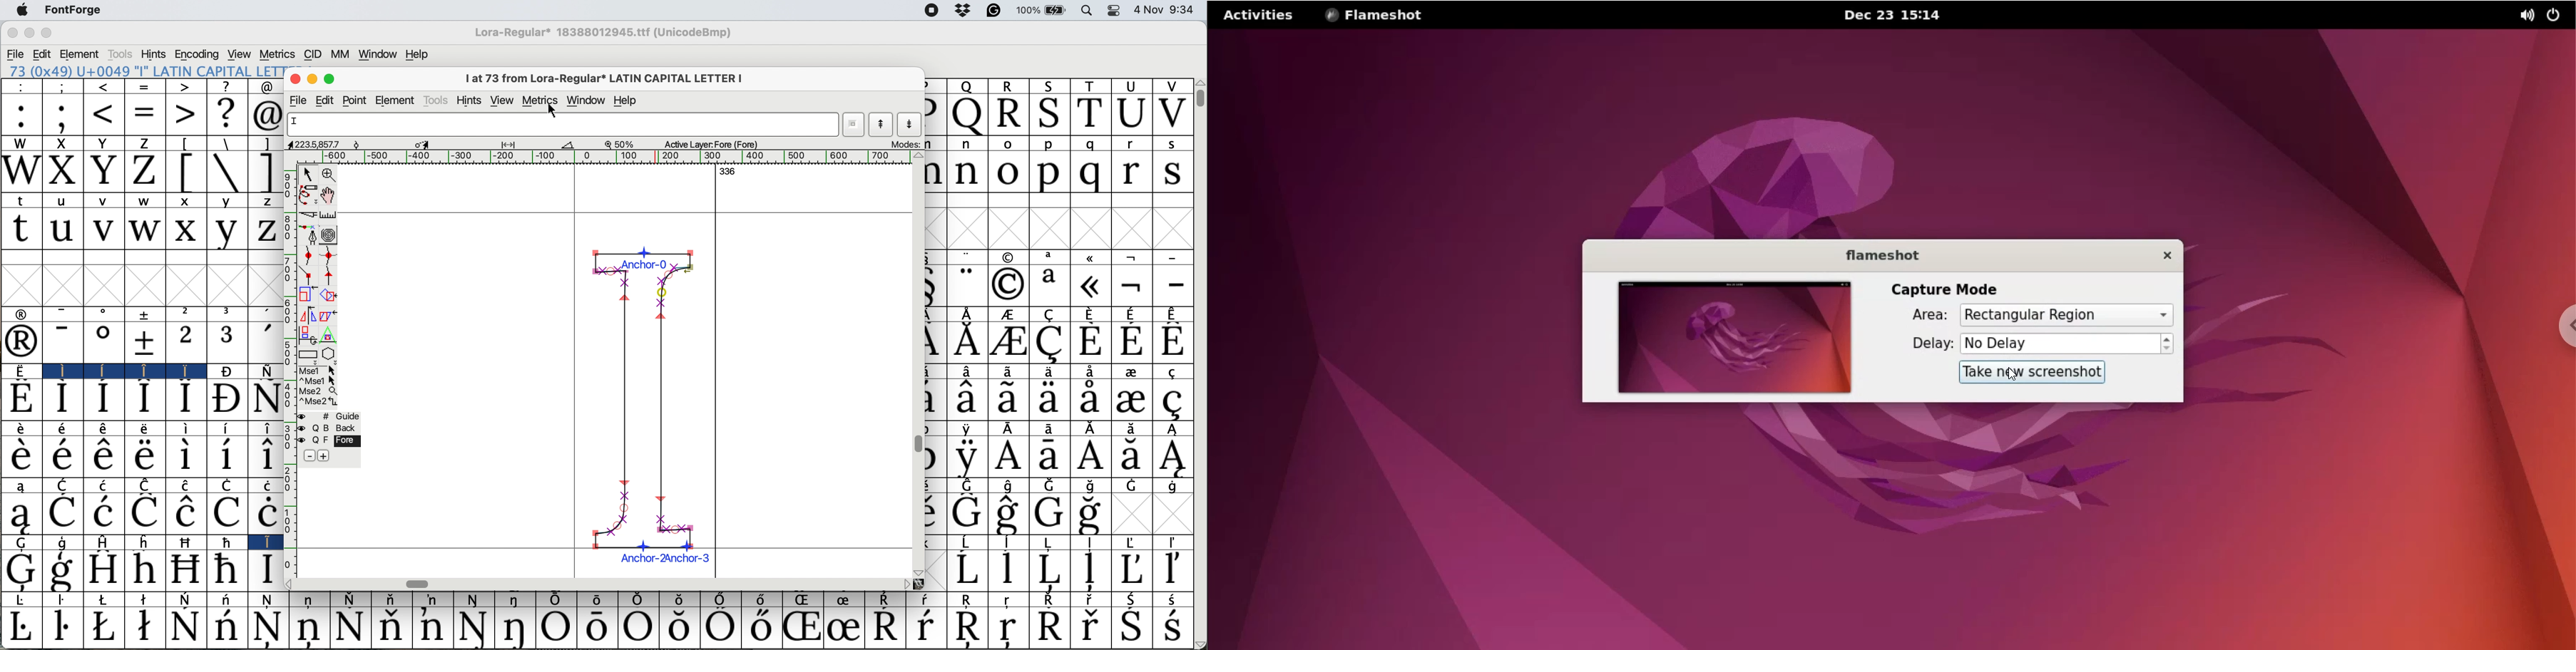 The image size is (2576, 672). What do you see at coordinates (145, 628) in the screenshot?
I see `Symbol` at bounding box center [145, 628].